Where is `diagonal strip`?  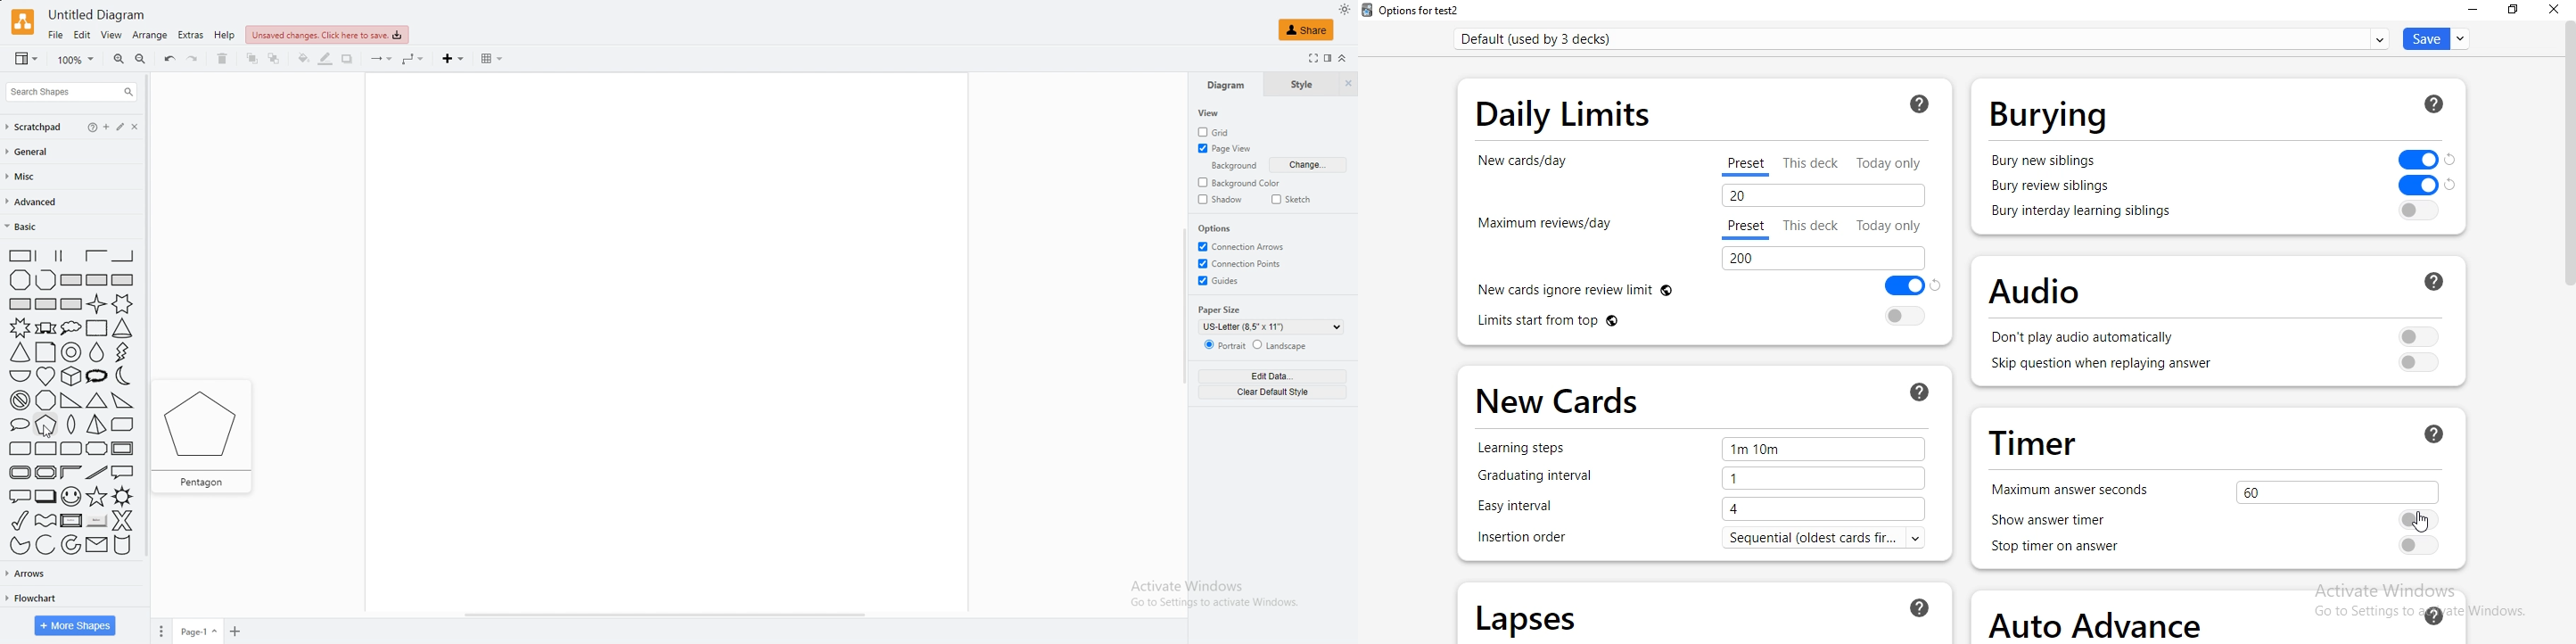
diagonal strip is located at coordinates (97, 473).